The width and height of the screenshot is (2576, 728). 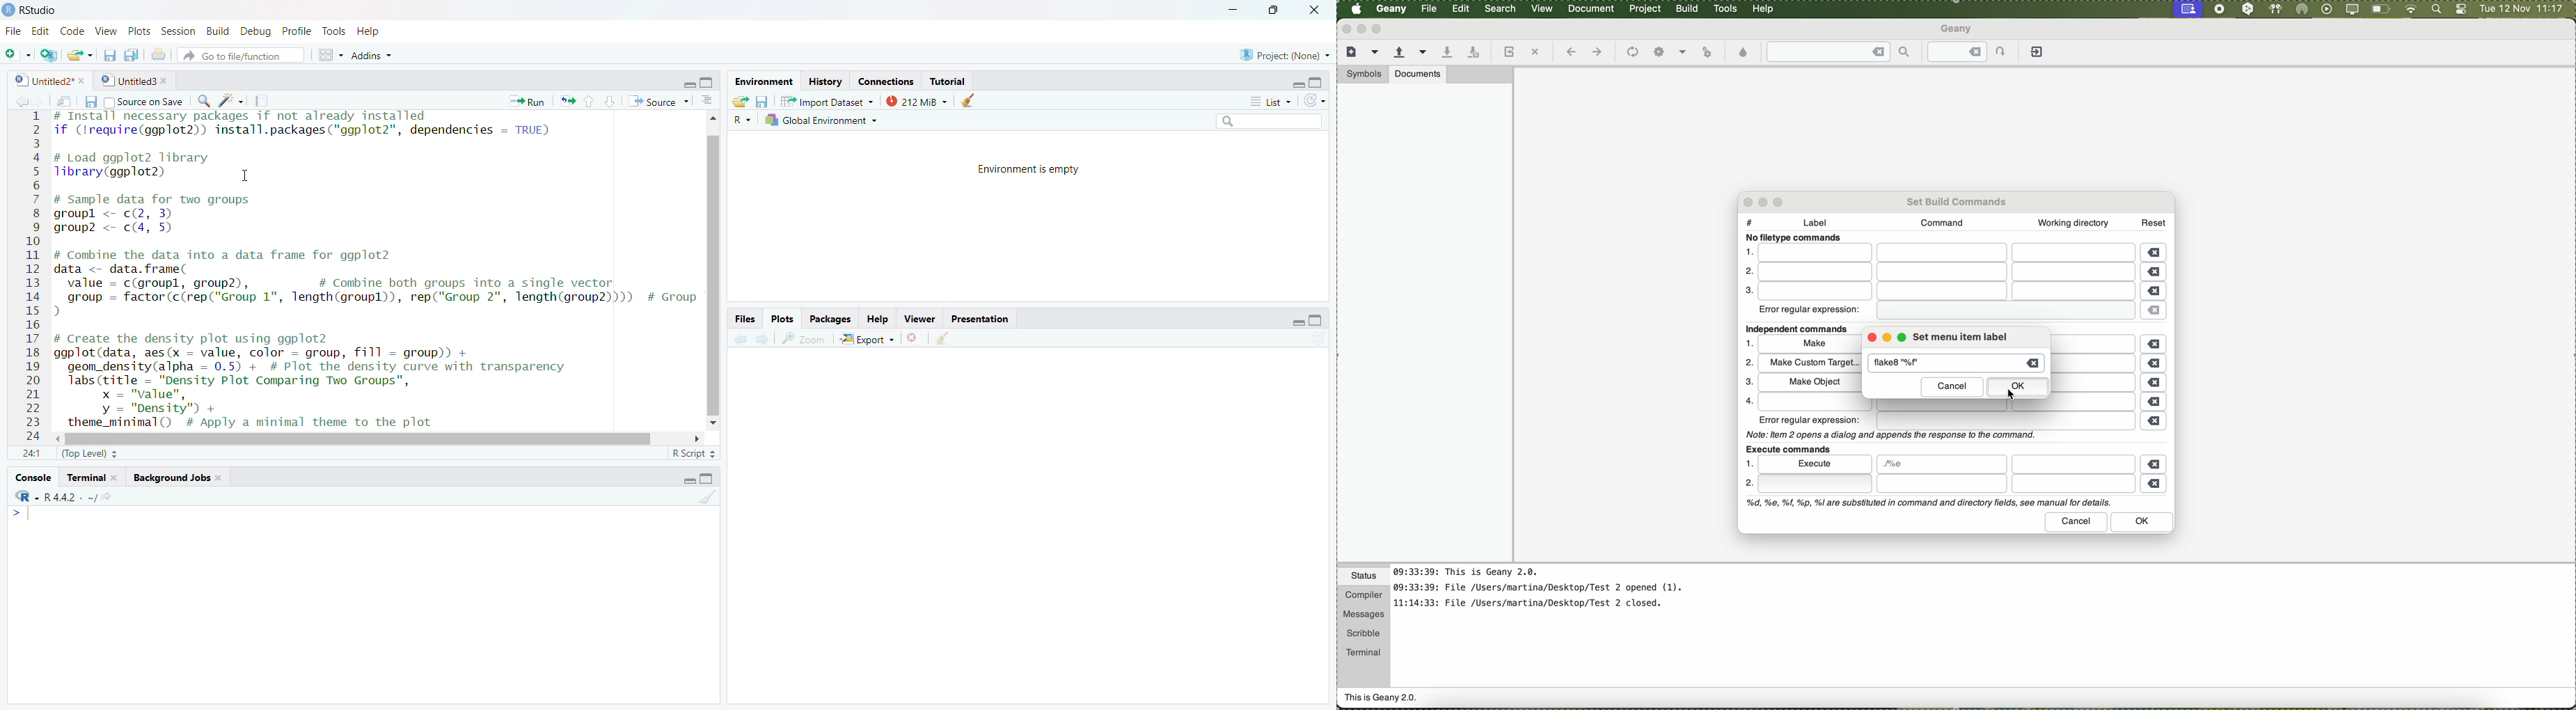 I want to click on , so click(x=713, y=100).